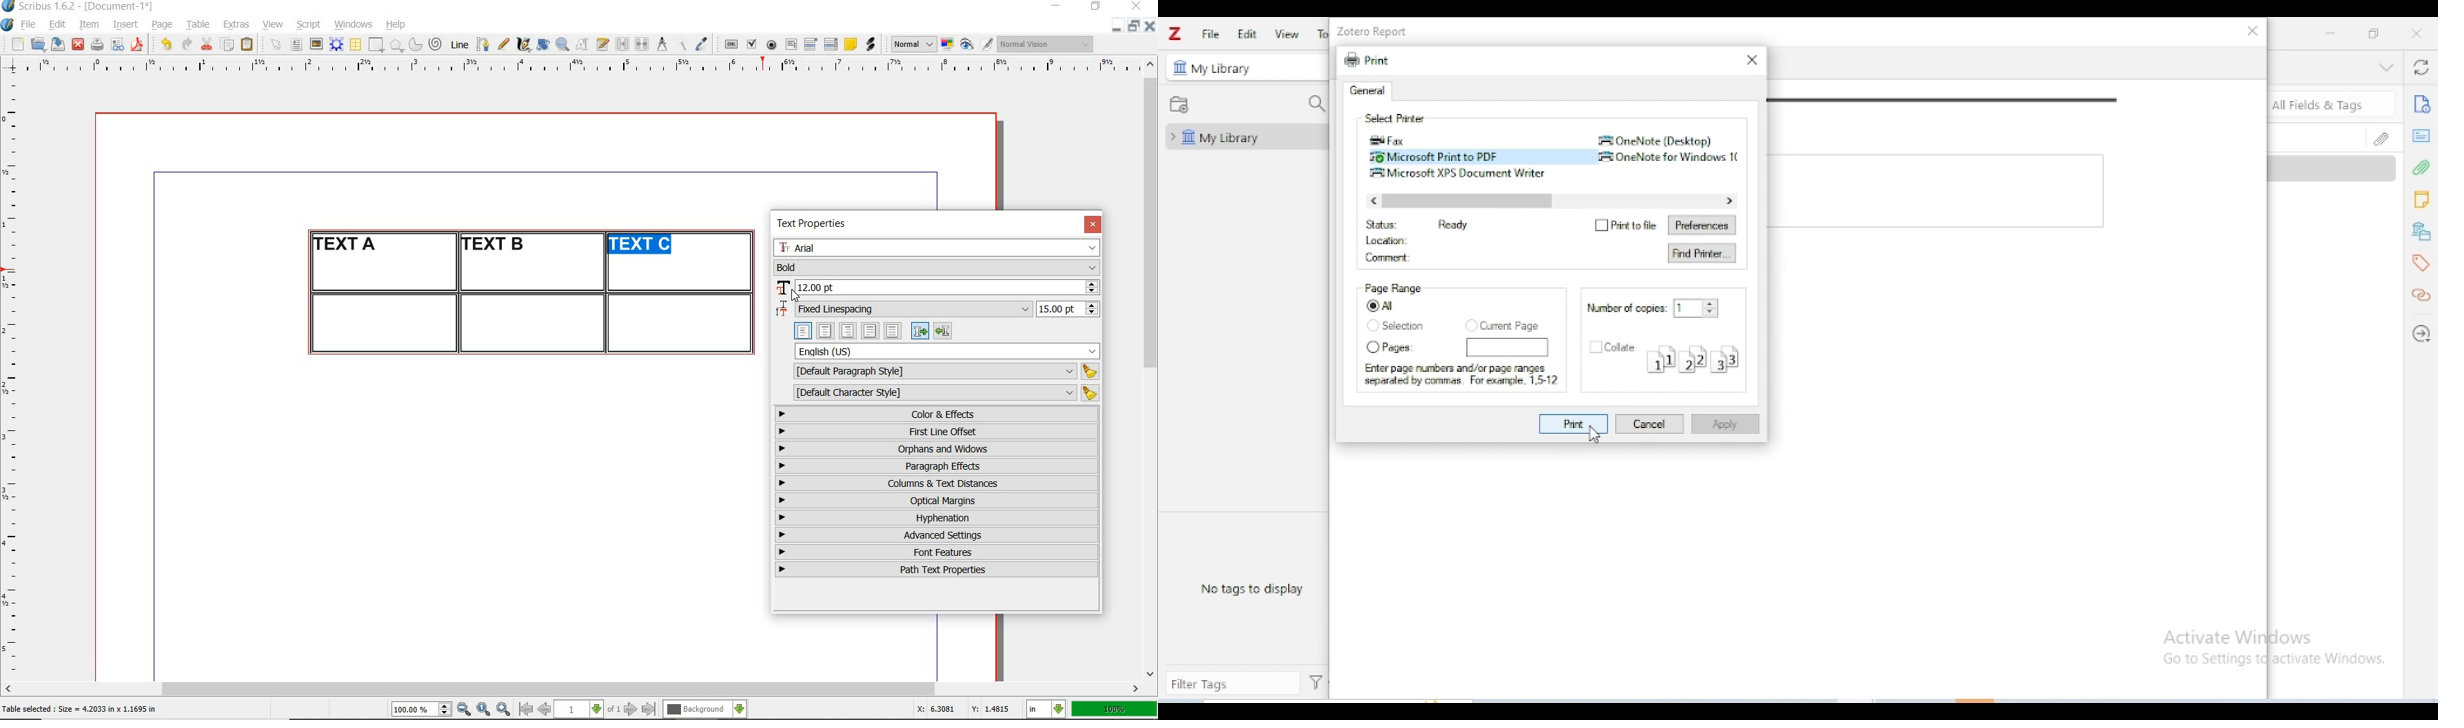 The width and height of the screenshot is (2464, 728). I want to click on edit contents of frame, so click(583, 43).